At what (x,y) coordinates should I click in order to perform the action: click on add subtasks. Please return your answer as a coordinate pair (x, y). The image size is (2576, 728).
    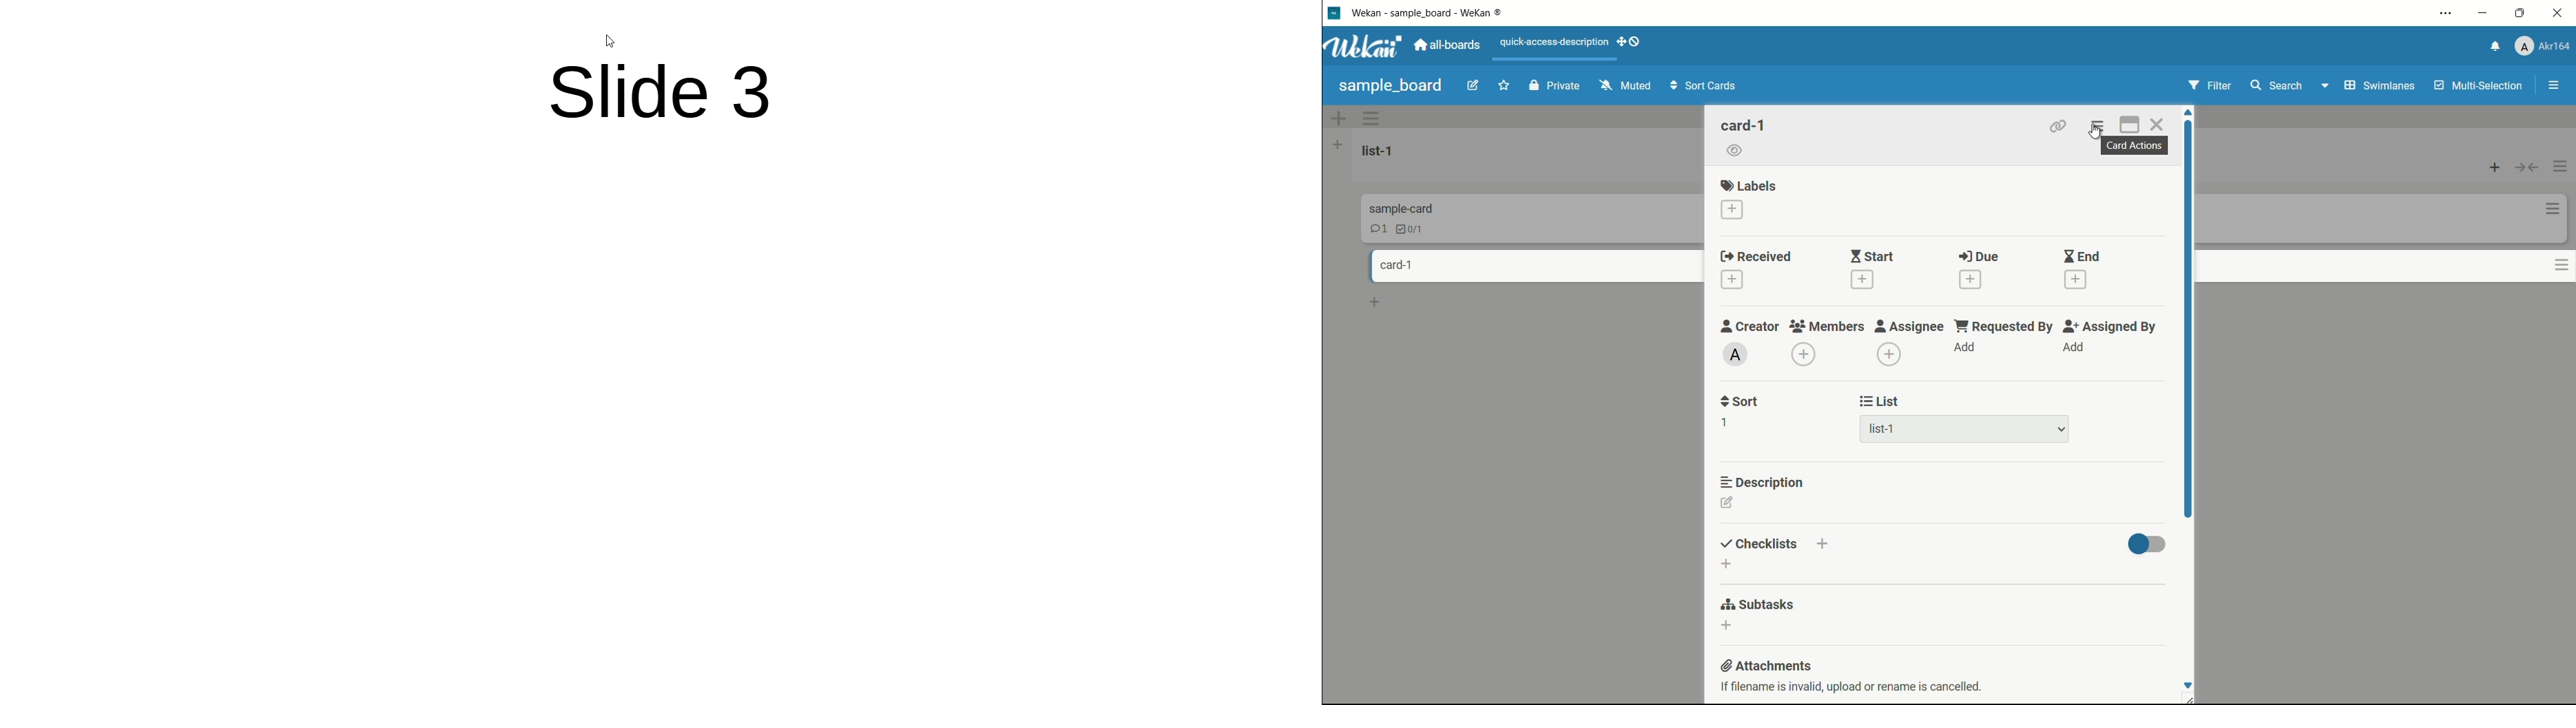
    Looking at the image, I should click on (1725, 627).